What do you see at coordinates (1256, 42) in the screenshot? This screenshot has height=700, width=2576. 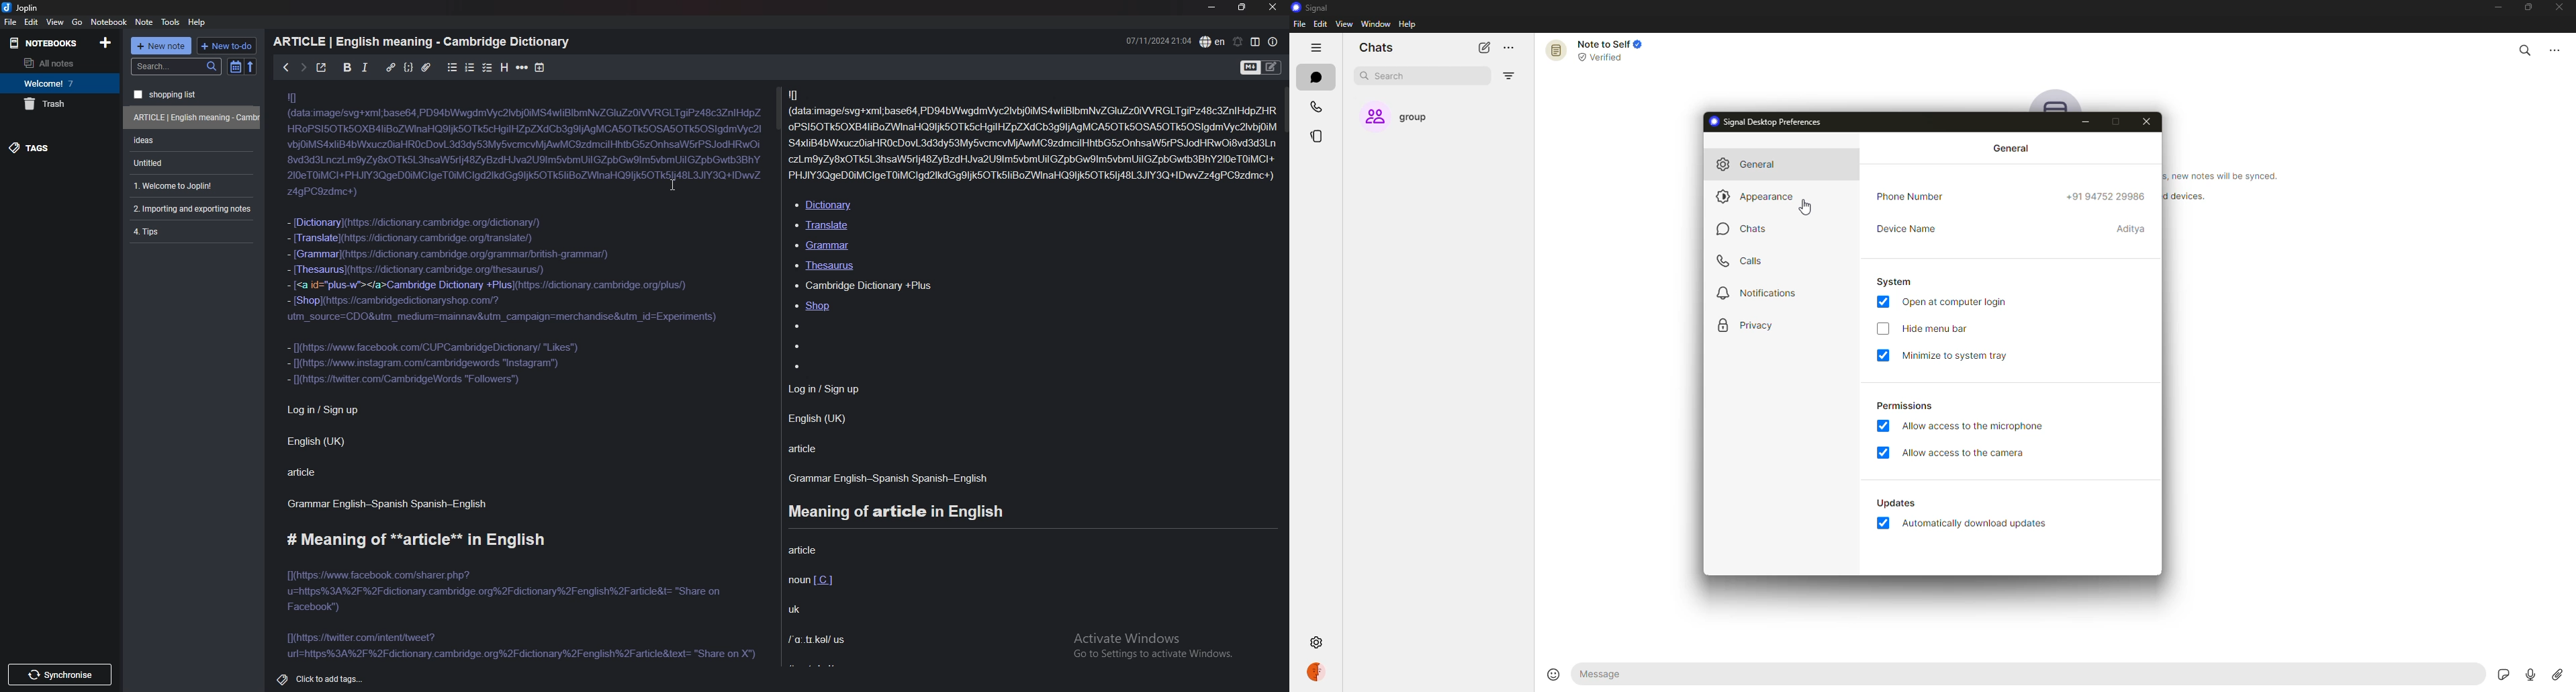 I see `toggle editor layout` at bounding box center [1256, 42].